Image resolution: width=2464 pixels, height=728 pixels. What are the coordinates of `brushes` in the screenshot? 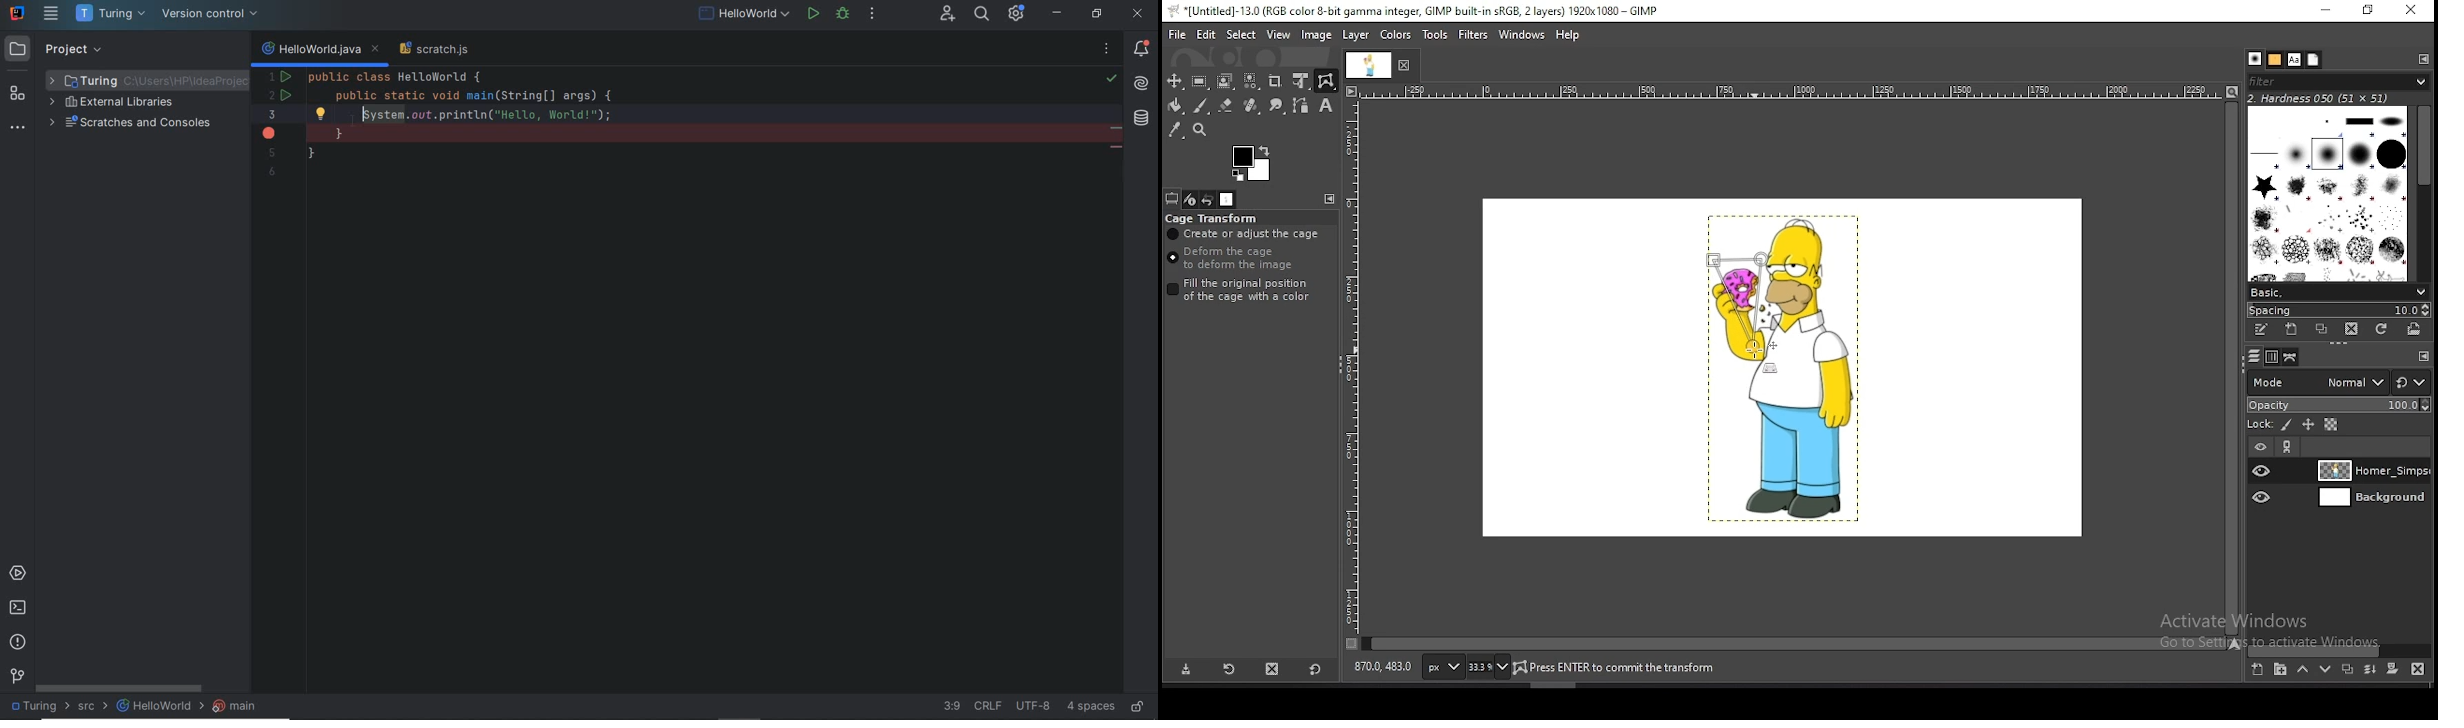 It's located at (2255, 60).